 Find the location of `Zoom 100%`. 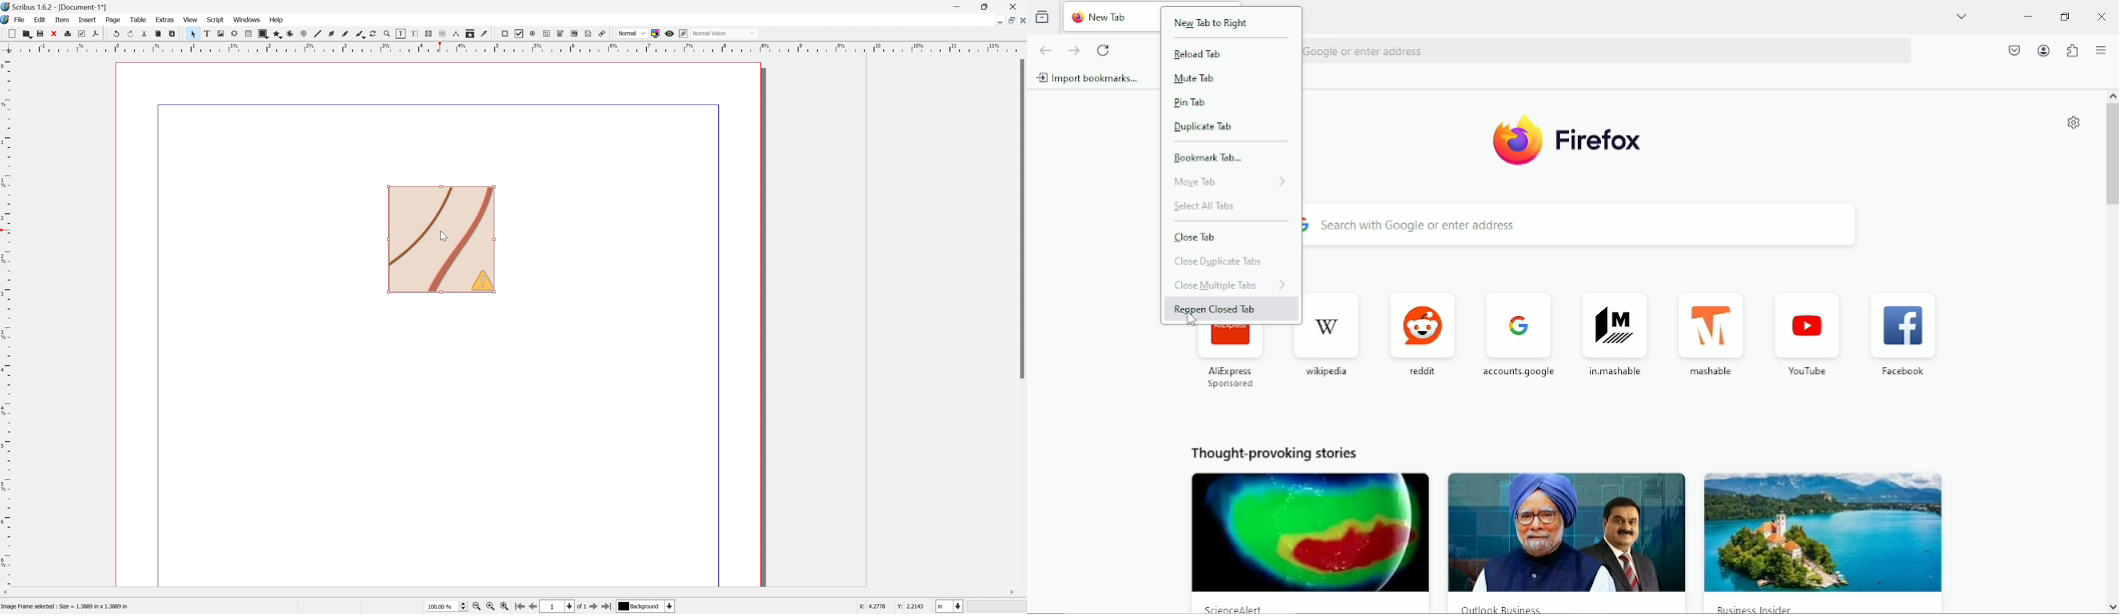

Zoom 100% is located at coordinates (448, 606).